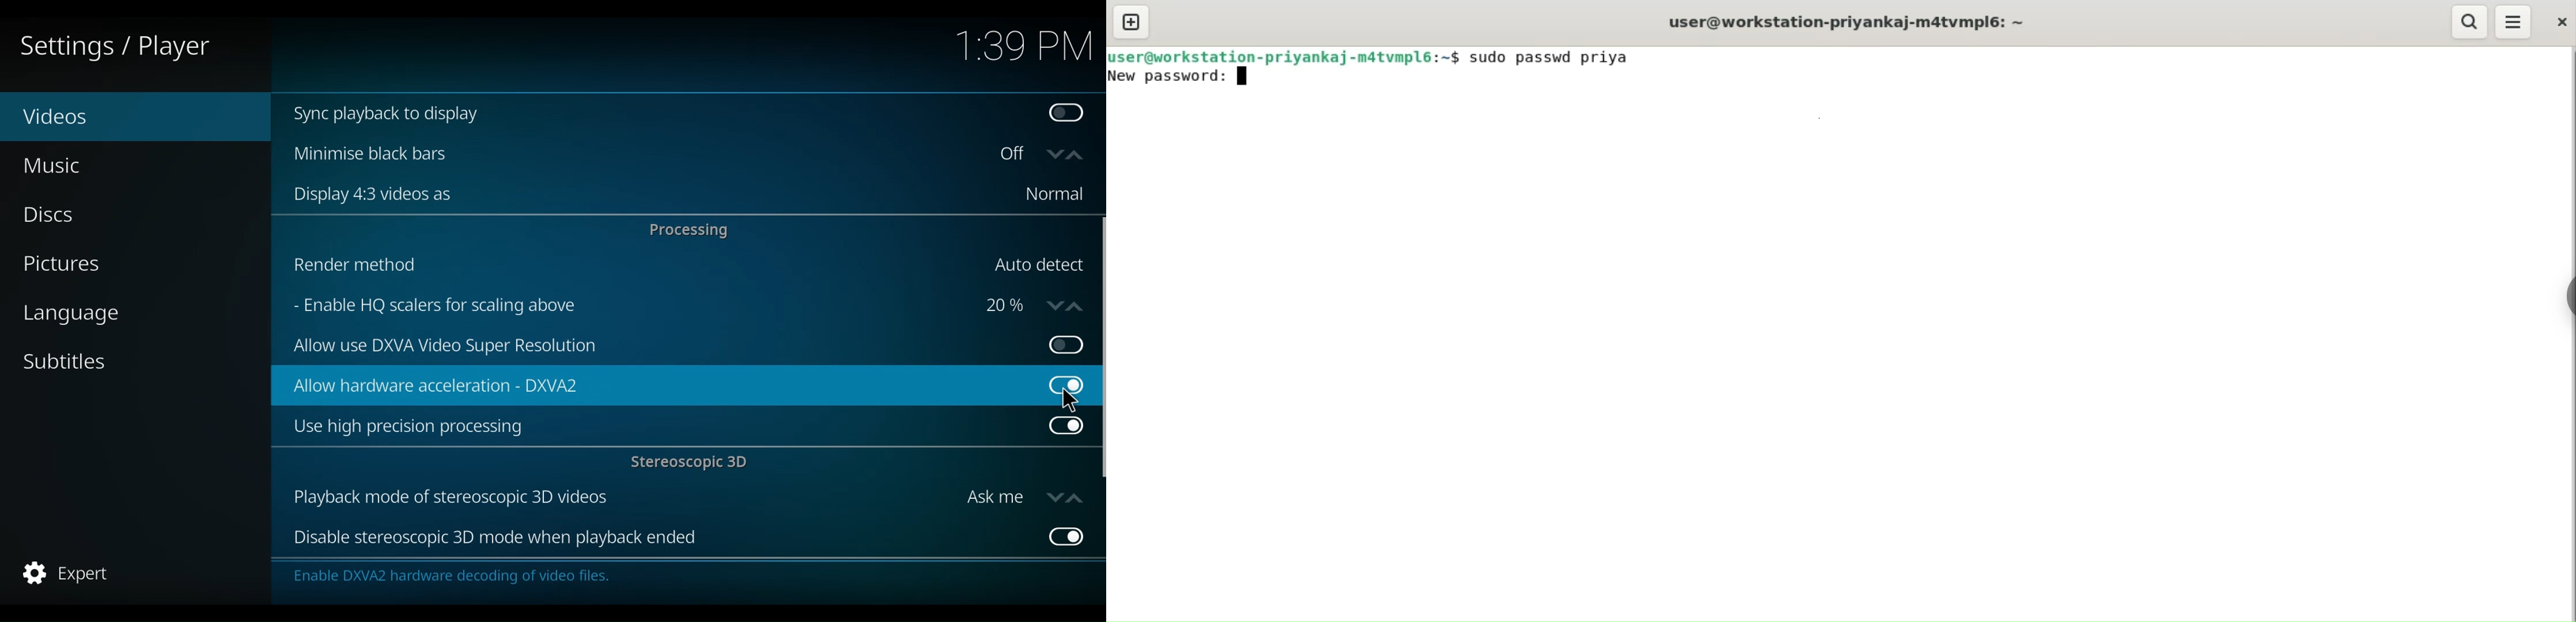  Describe the element at coordinates (1075, 402) in the screenshot. I see `Cursor` at that location.